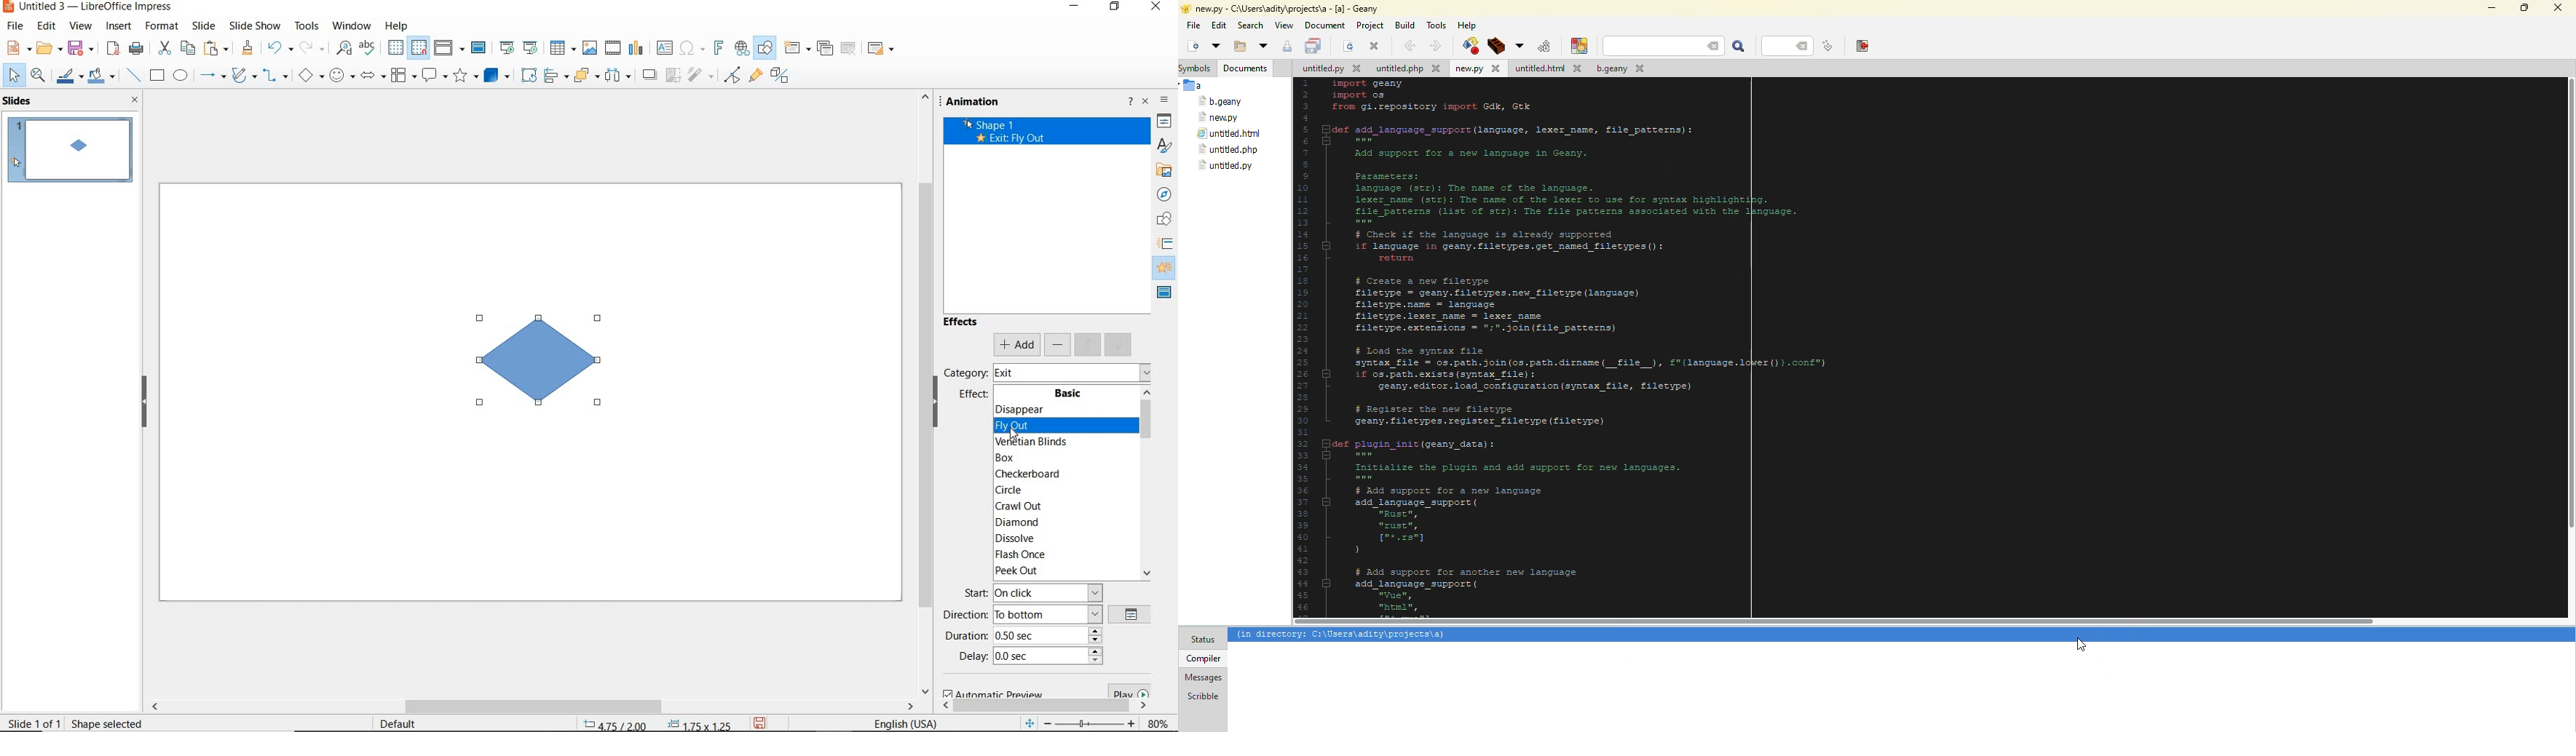  Describe the element at coordinates (1059, 408) in the screenshot. I see `disappear` at that location.